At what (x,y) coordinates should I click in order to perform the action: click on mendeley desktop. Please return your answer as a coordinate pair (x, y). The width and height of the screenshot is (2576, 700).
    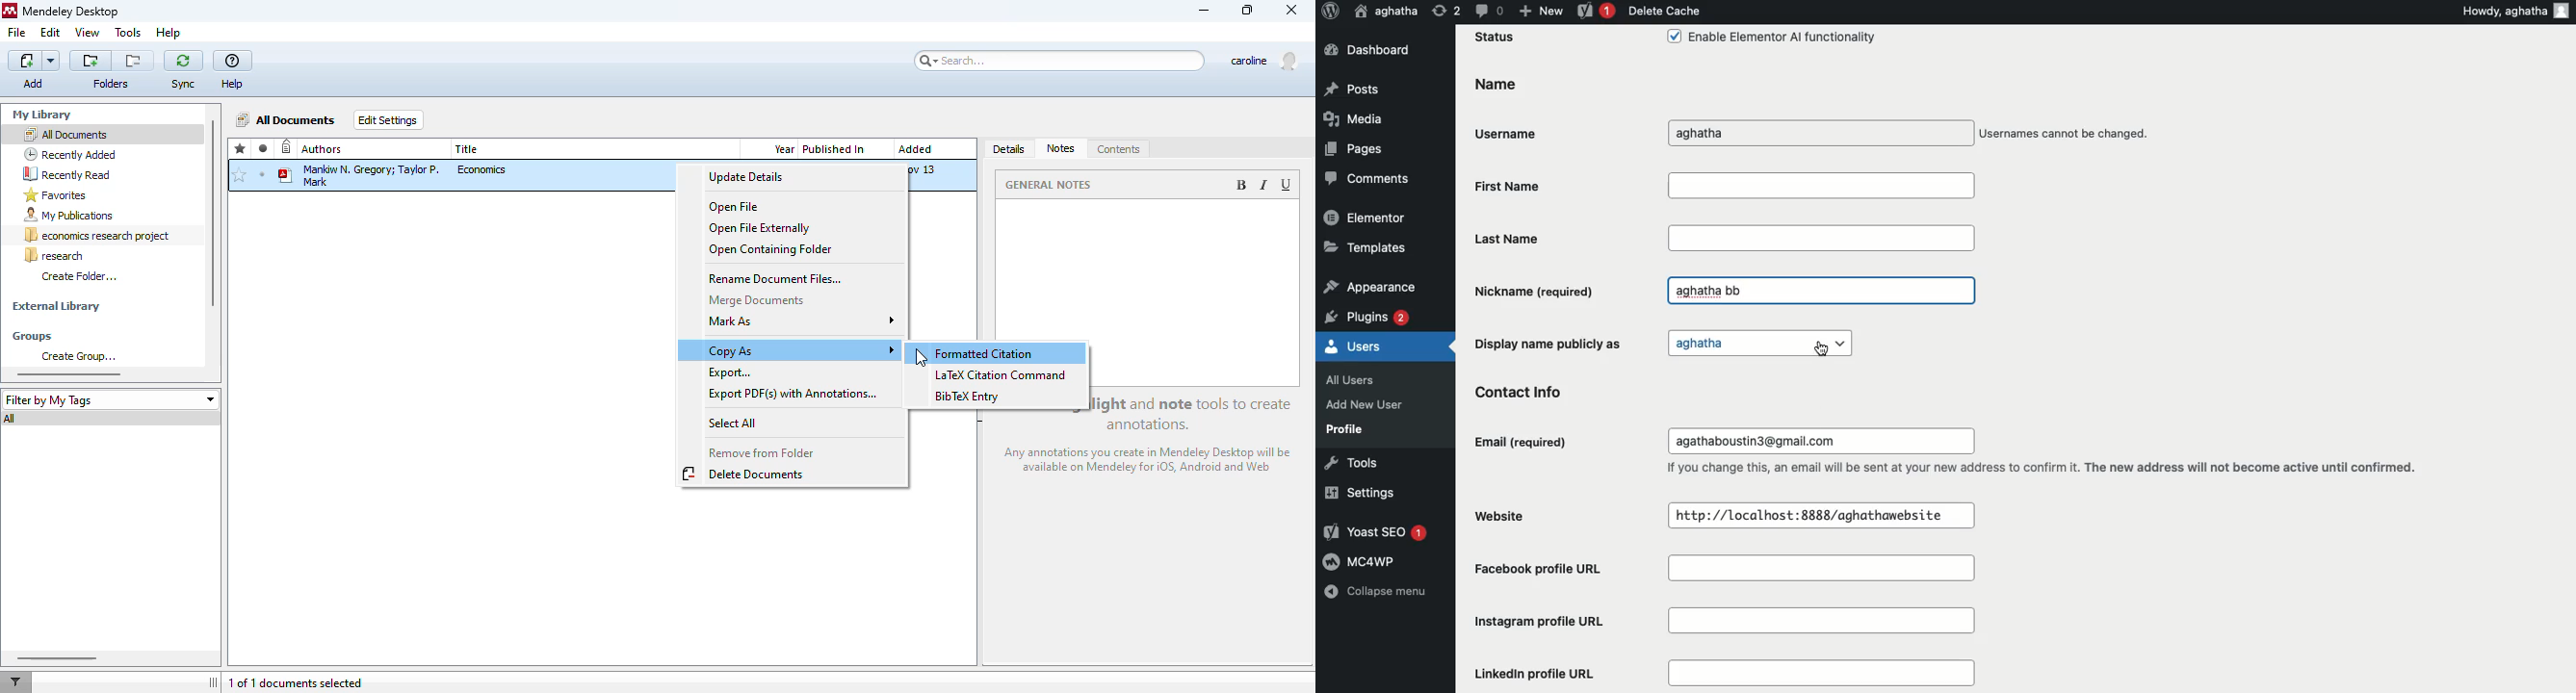
    Looking at the image, I should click on (72, 13).